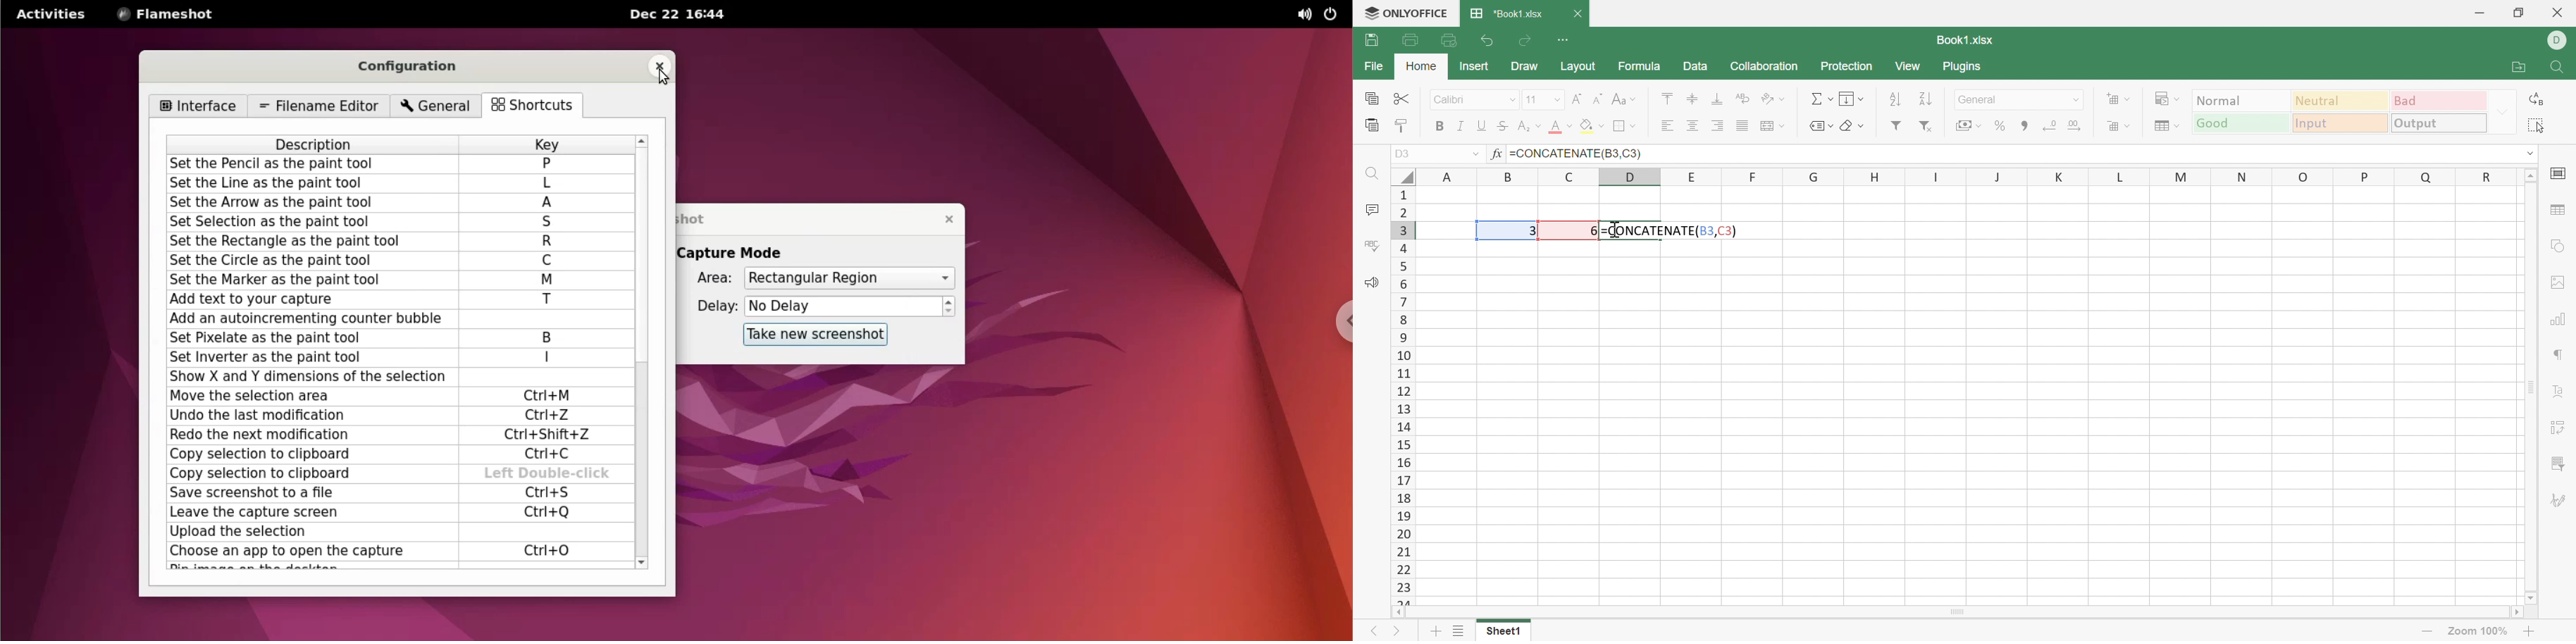 Image resolution: width=2576 pixels, height=644 pixels. What do you see at coordinates (1770, 127) in the screenshot?
I see `Merge & center` at bounding box center [1770, 127].